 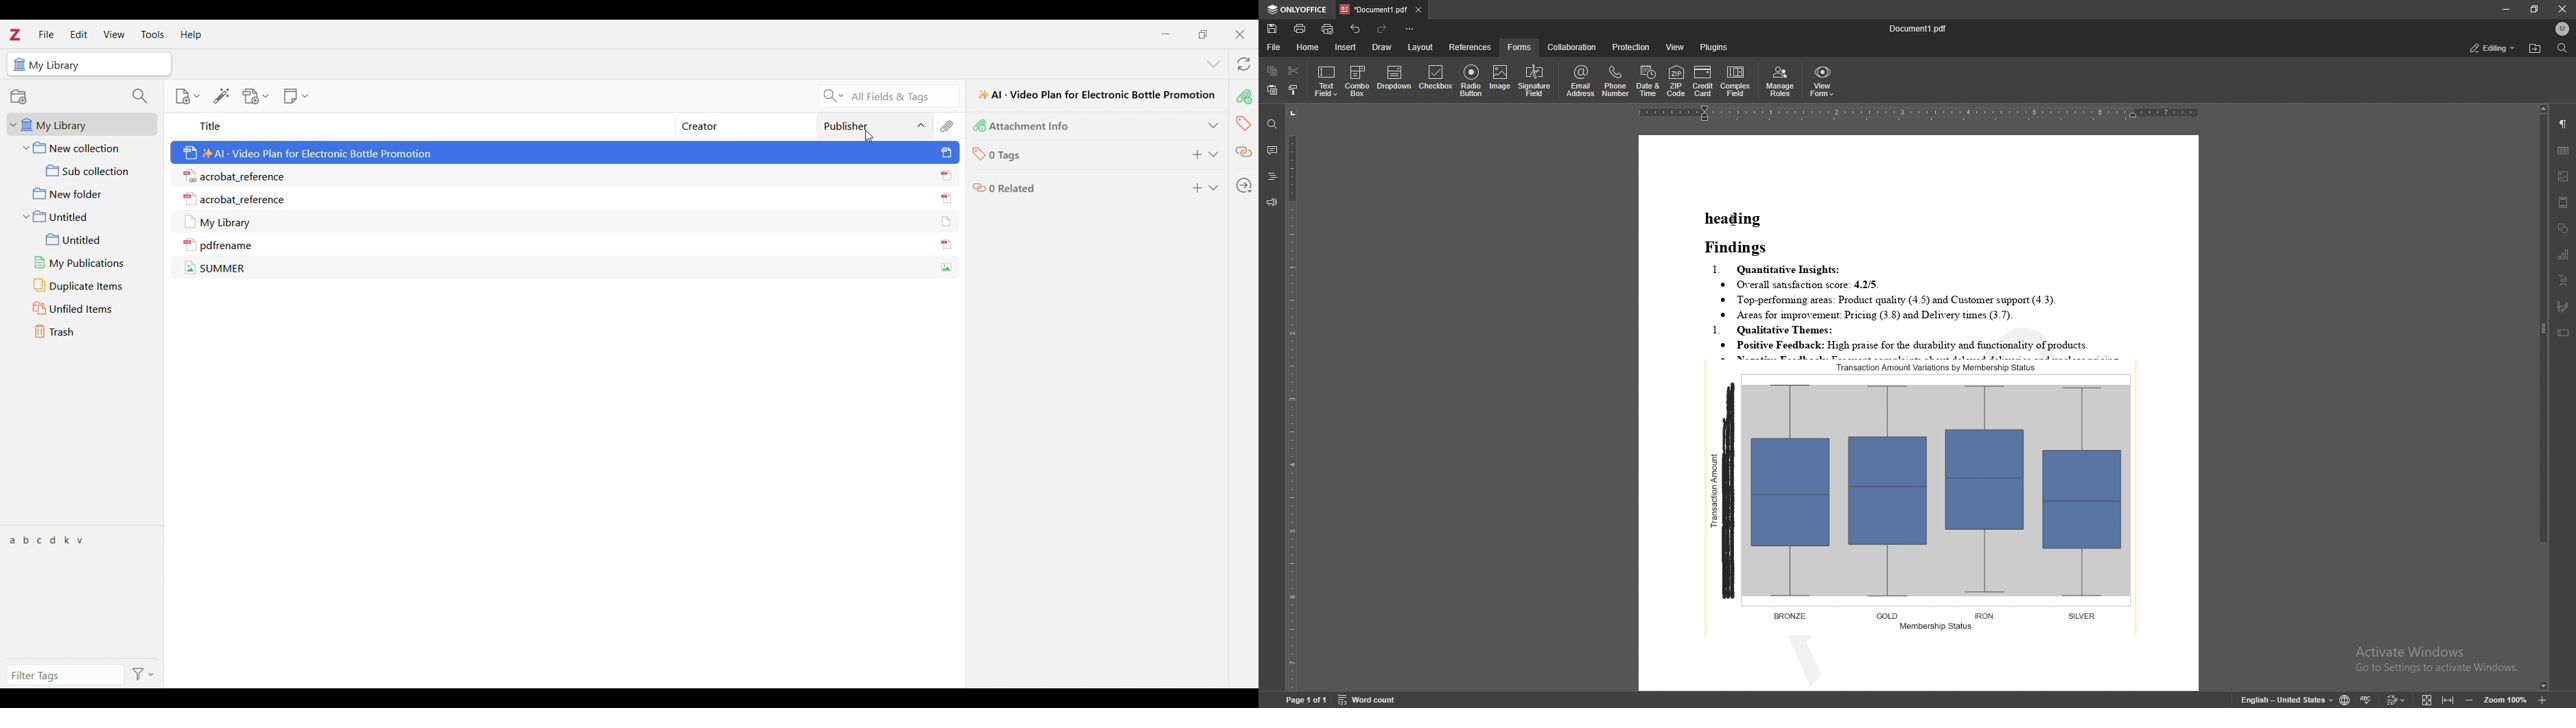 What do you see at coordinates (946, 220) in the screenshot?
I see `icon` at bounding box center [946, 220].